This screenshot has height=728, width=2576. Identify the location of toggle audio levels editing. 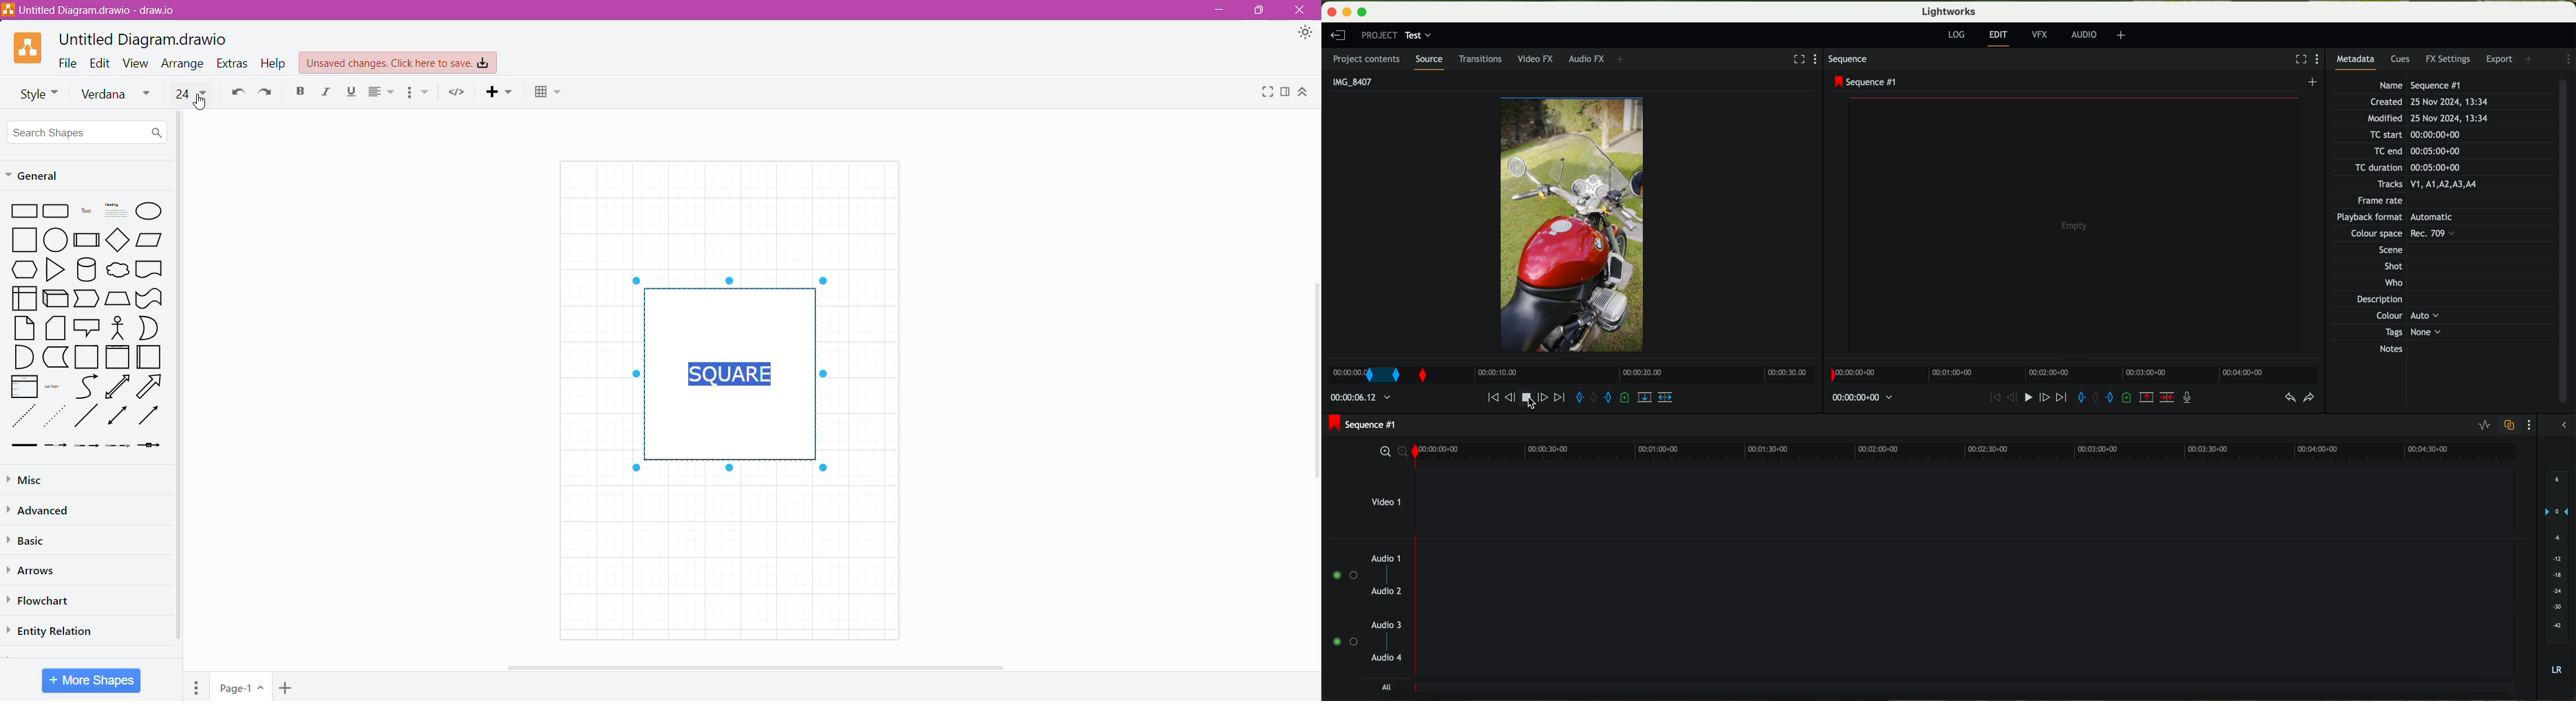
(2485, 426).